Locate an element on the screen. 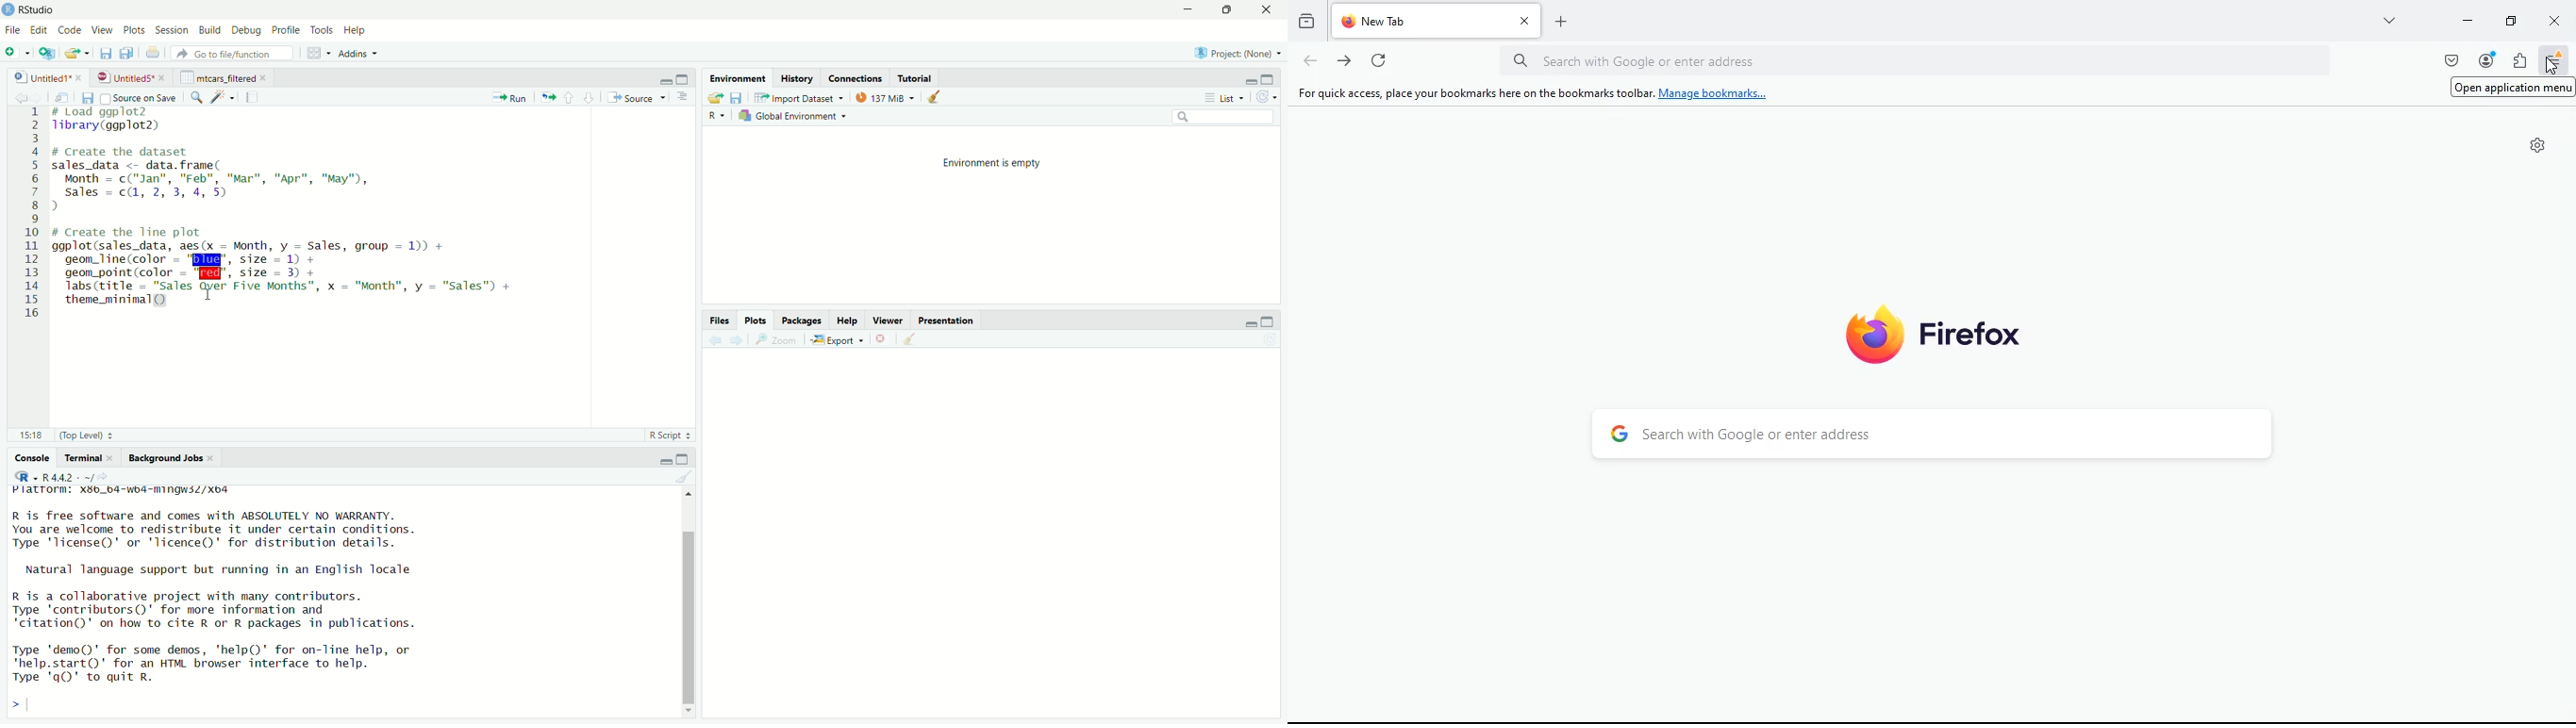 Image resolution: width=2576 pixels, height=728 pixels. plots is located at coordinates (136, 31).